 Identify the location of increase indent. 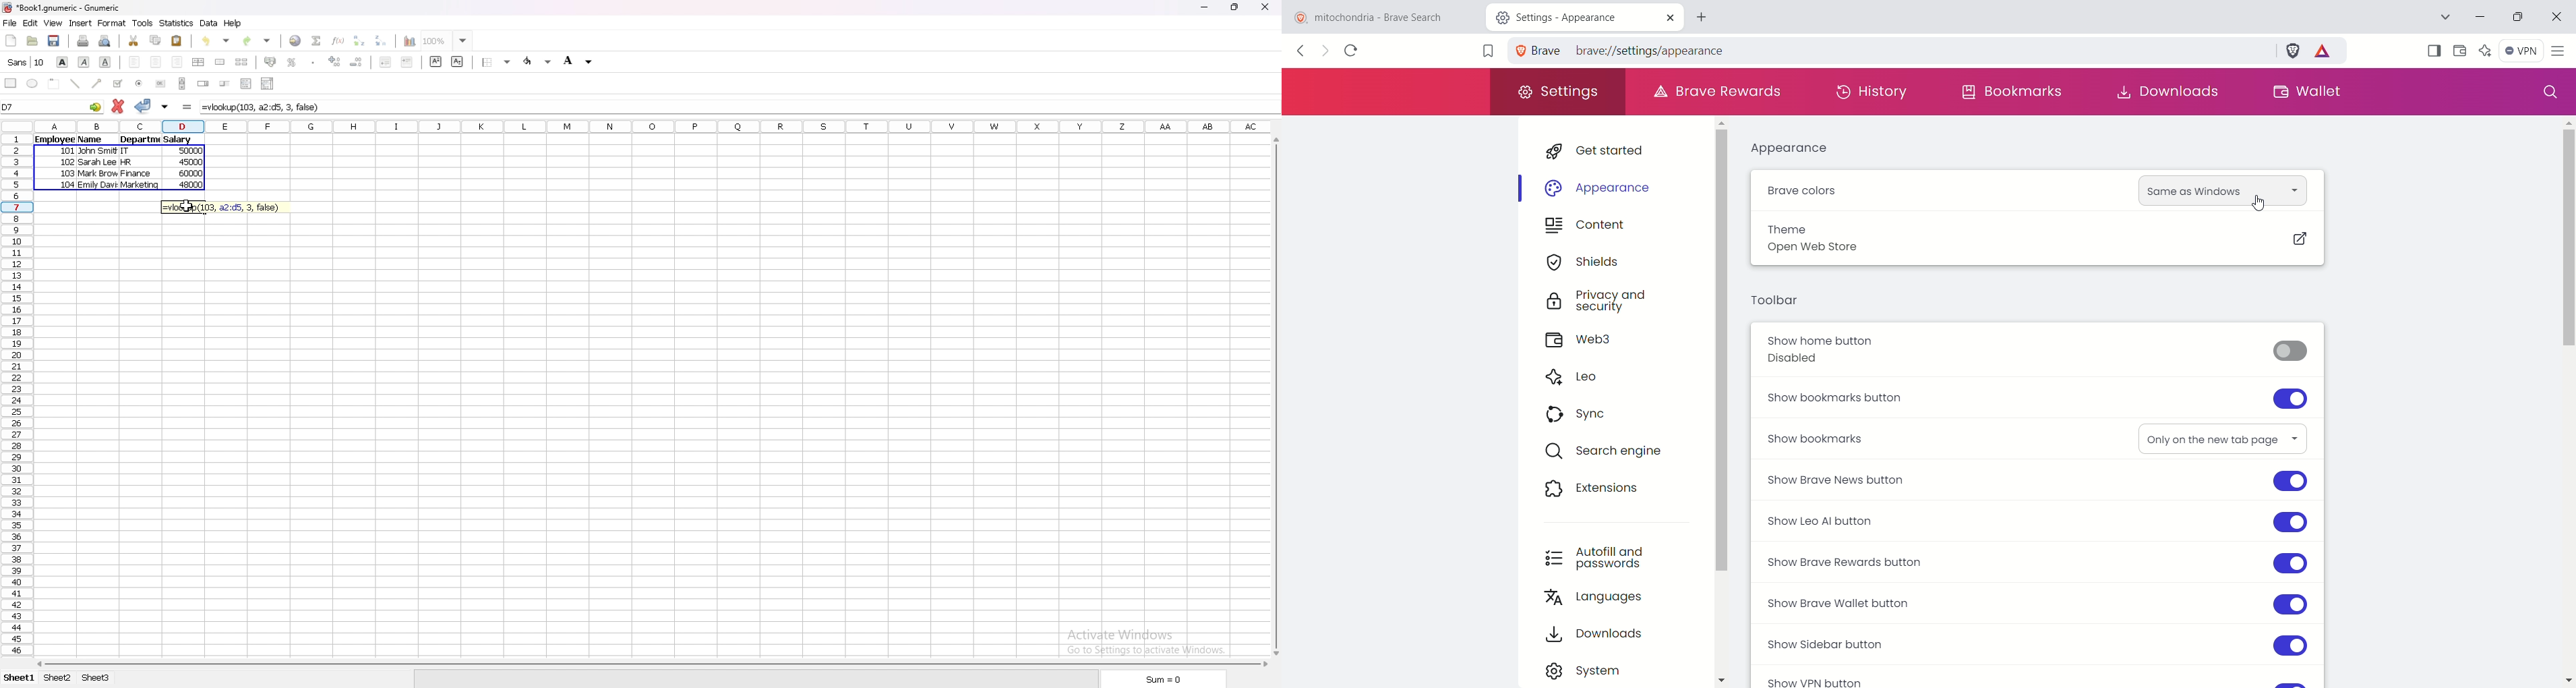
(407, 61).